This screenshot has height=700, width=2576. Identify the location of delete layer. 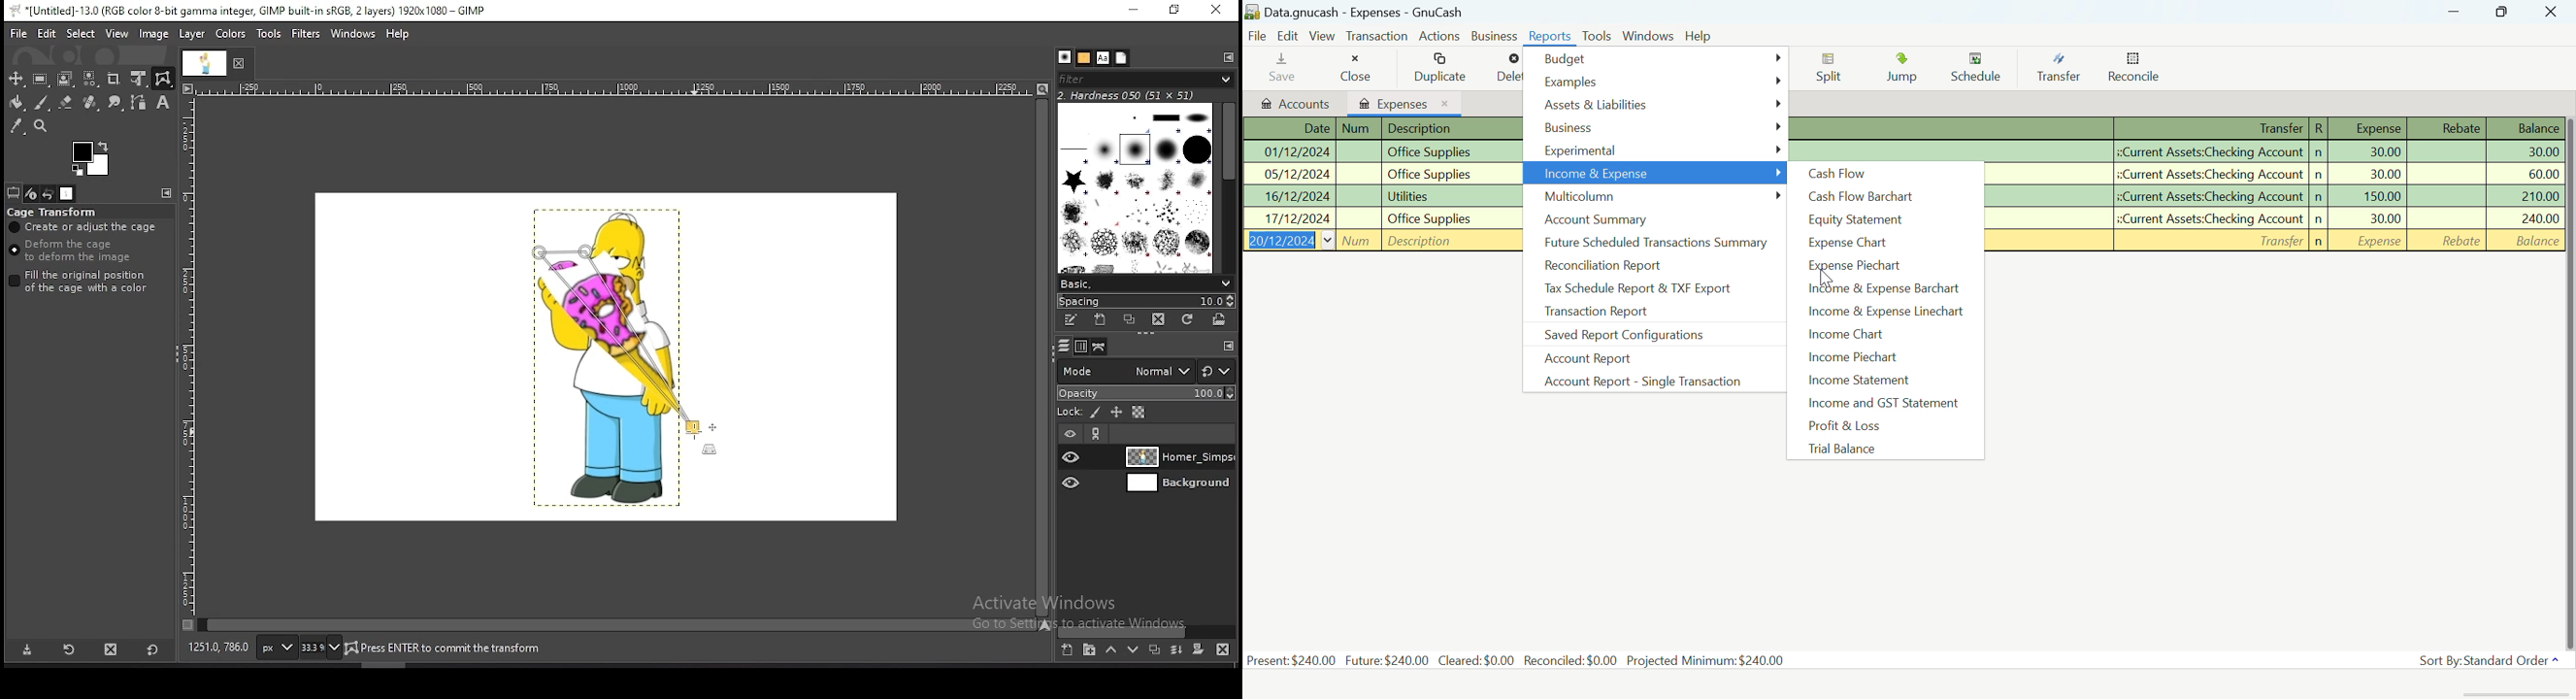
(1220, 649).